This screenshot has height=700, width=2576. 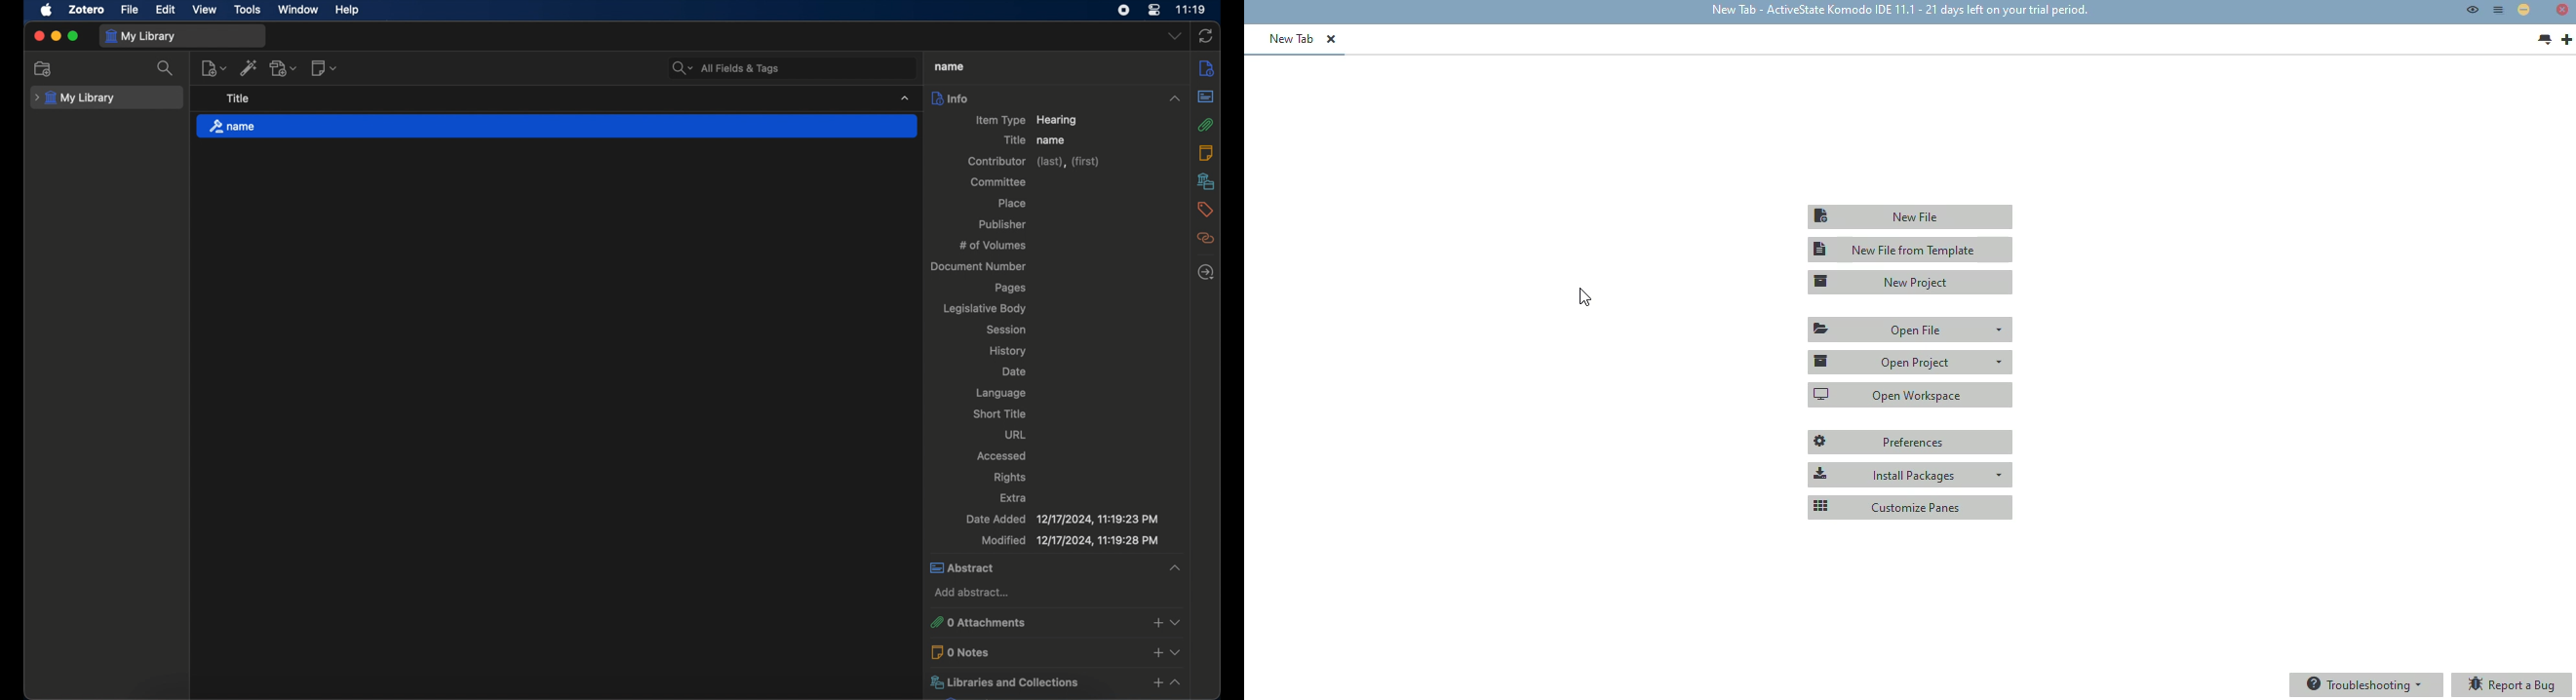 What do you see at coordinates (165, 10) in the screenshot?
I see `edit` at bounding box center [165, 10].